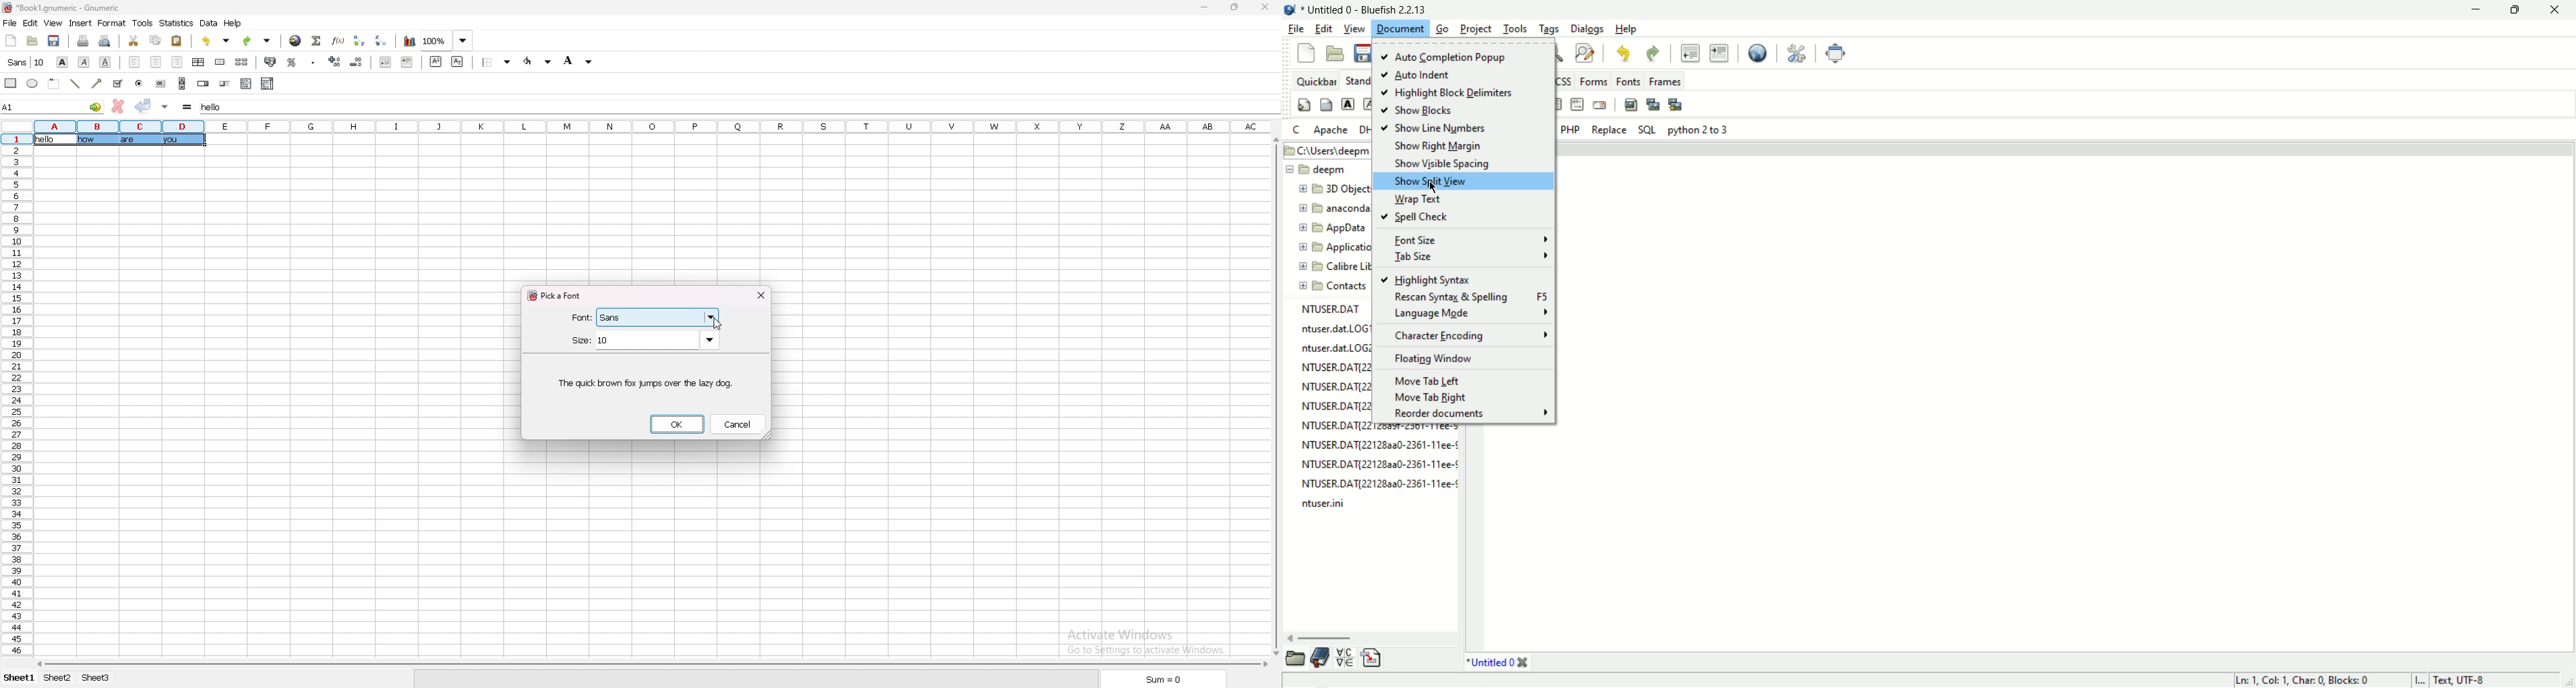 The height and width of the screenshot is (700, 2576). What do you see at coordinates (143, 23) in the screenshot?
I see `tools` at bounding box center [143, 23].